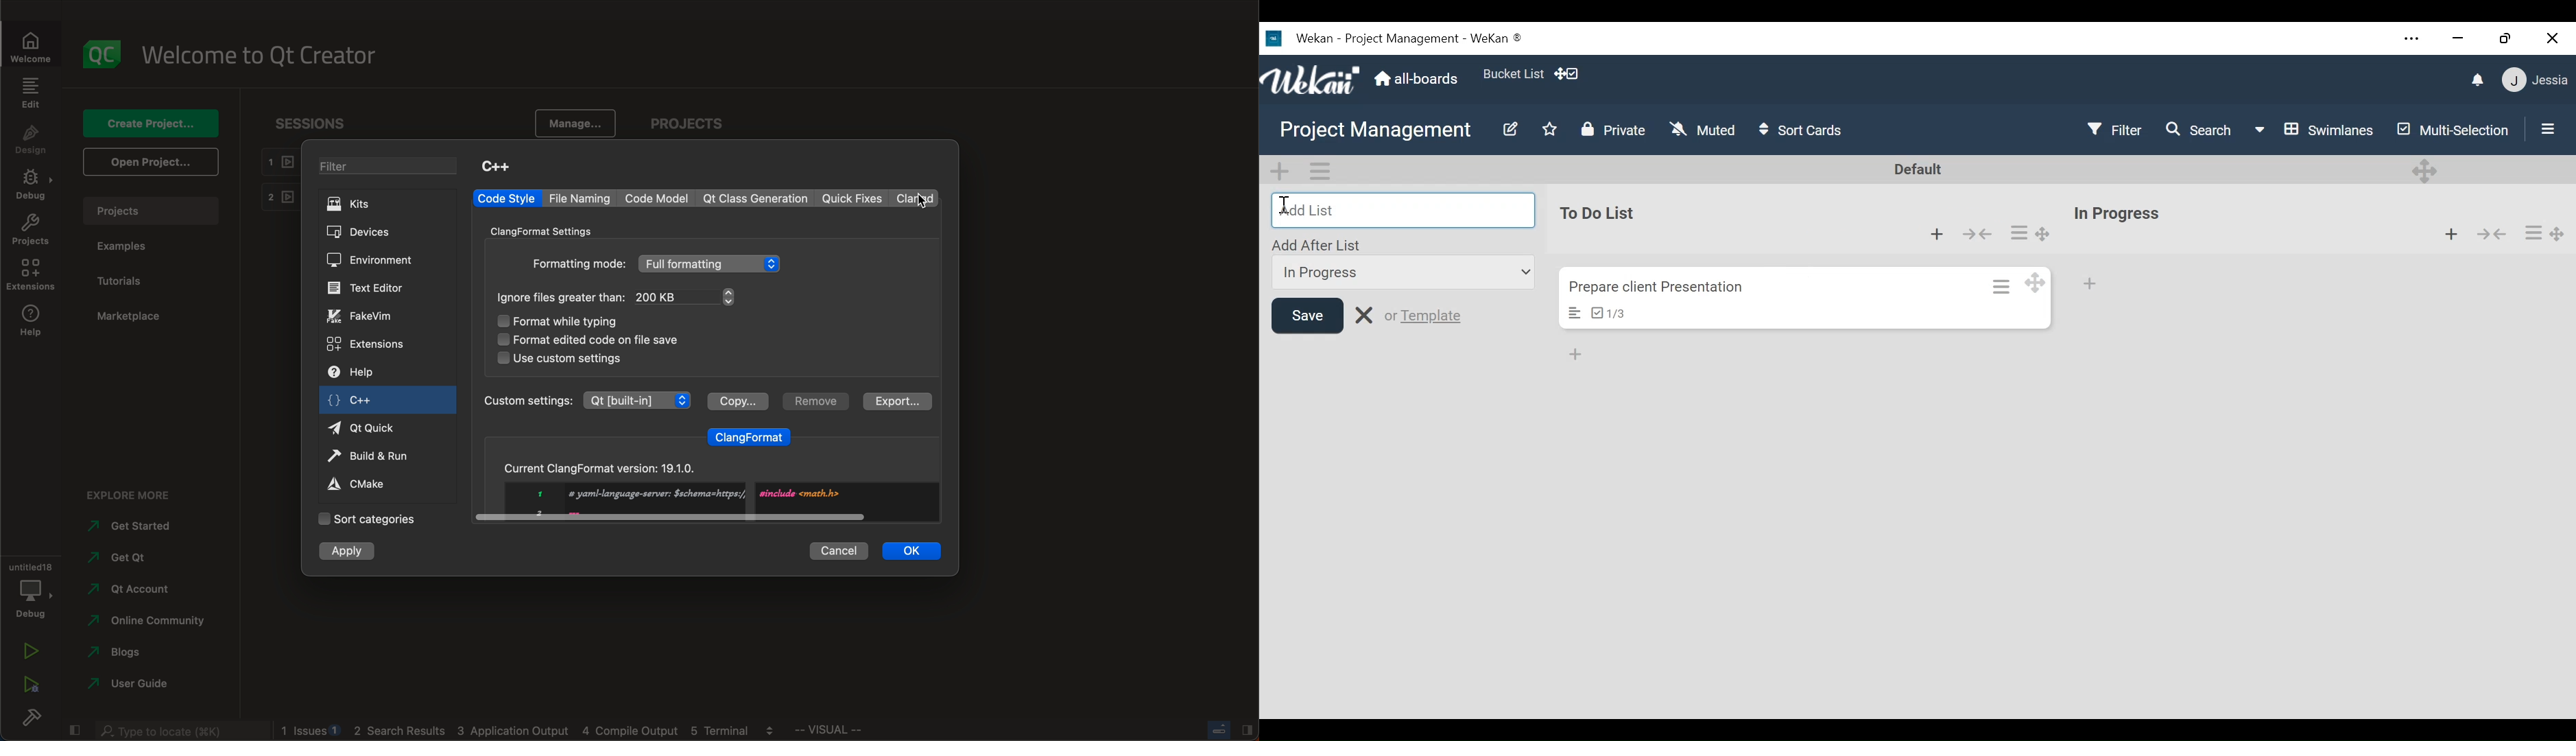 This screenshot has width=2576, height=756. What do you see at coordinates (899, 401) in the screenshot?
I see `export` at bounding box center [899, 401].